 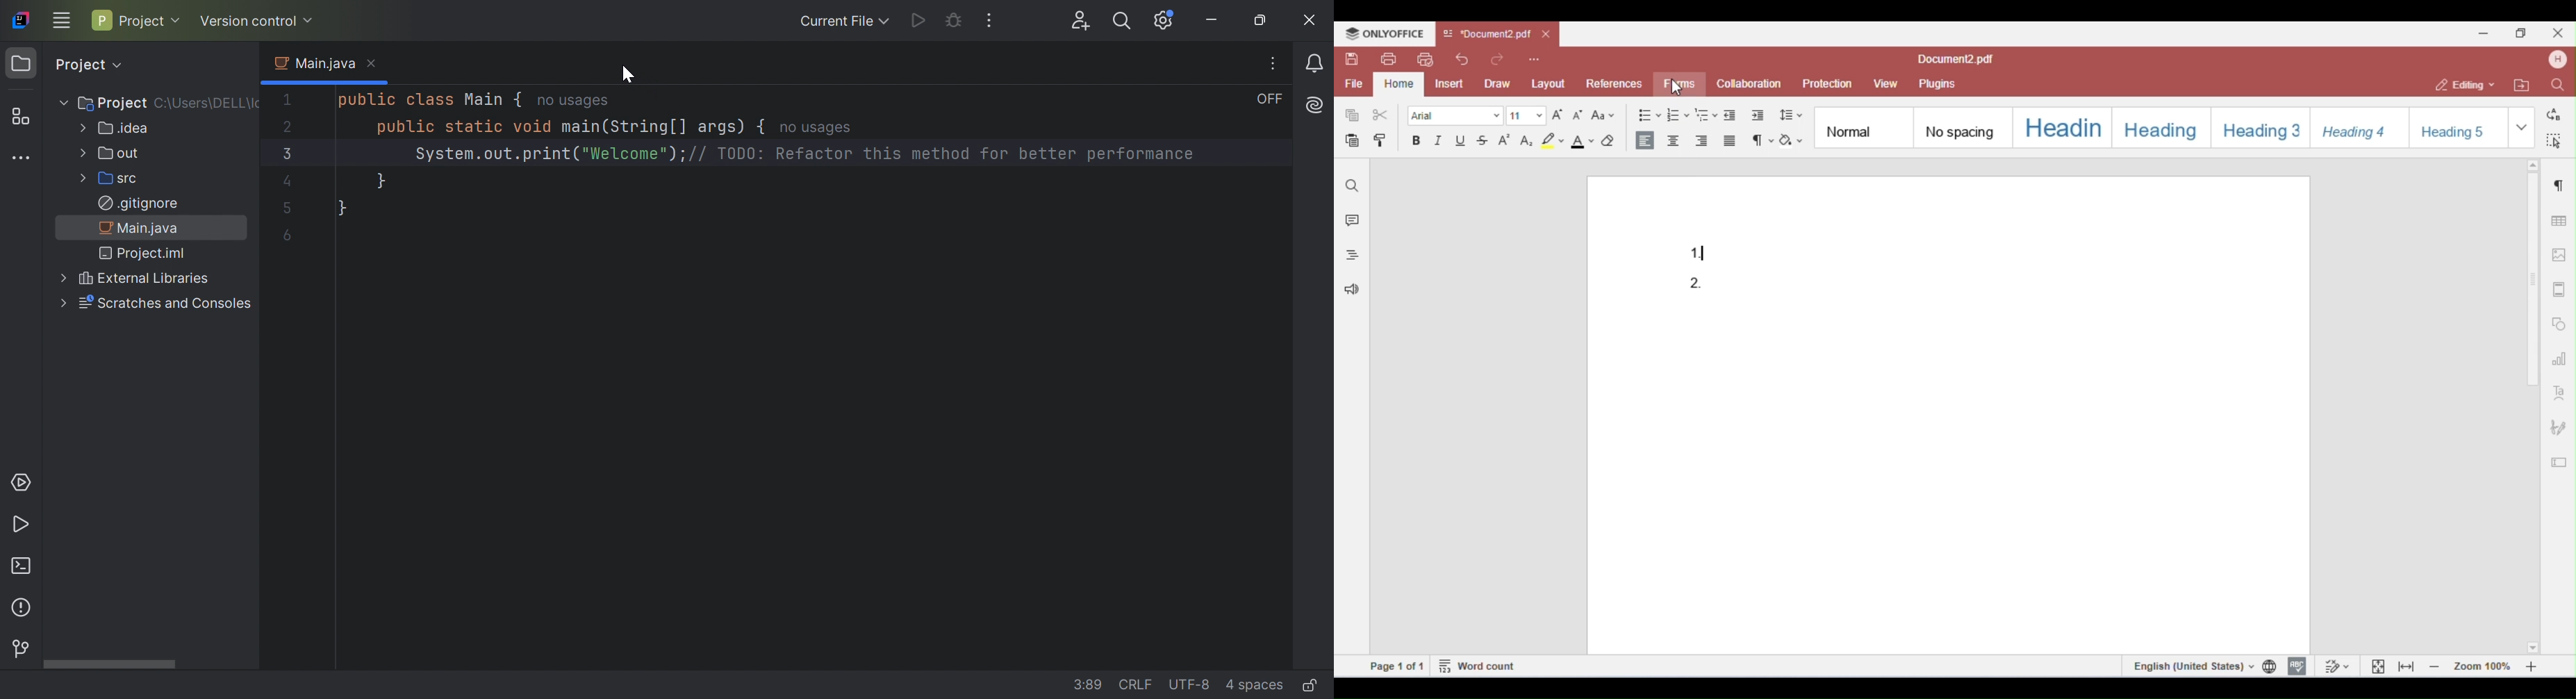 What do you see at coordinates (63, 19) in the screenshot?
I see `Main menu` at bounding box center [63, 19].